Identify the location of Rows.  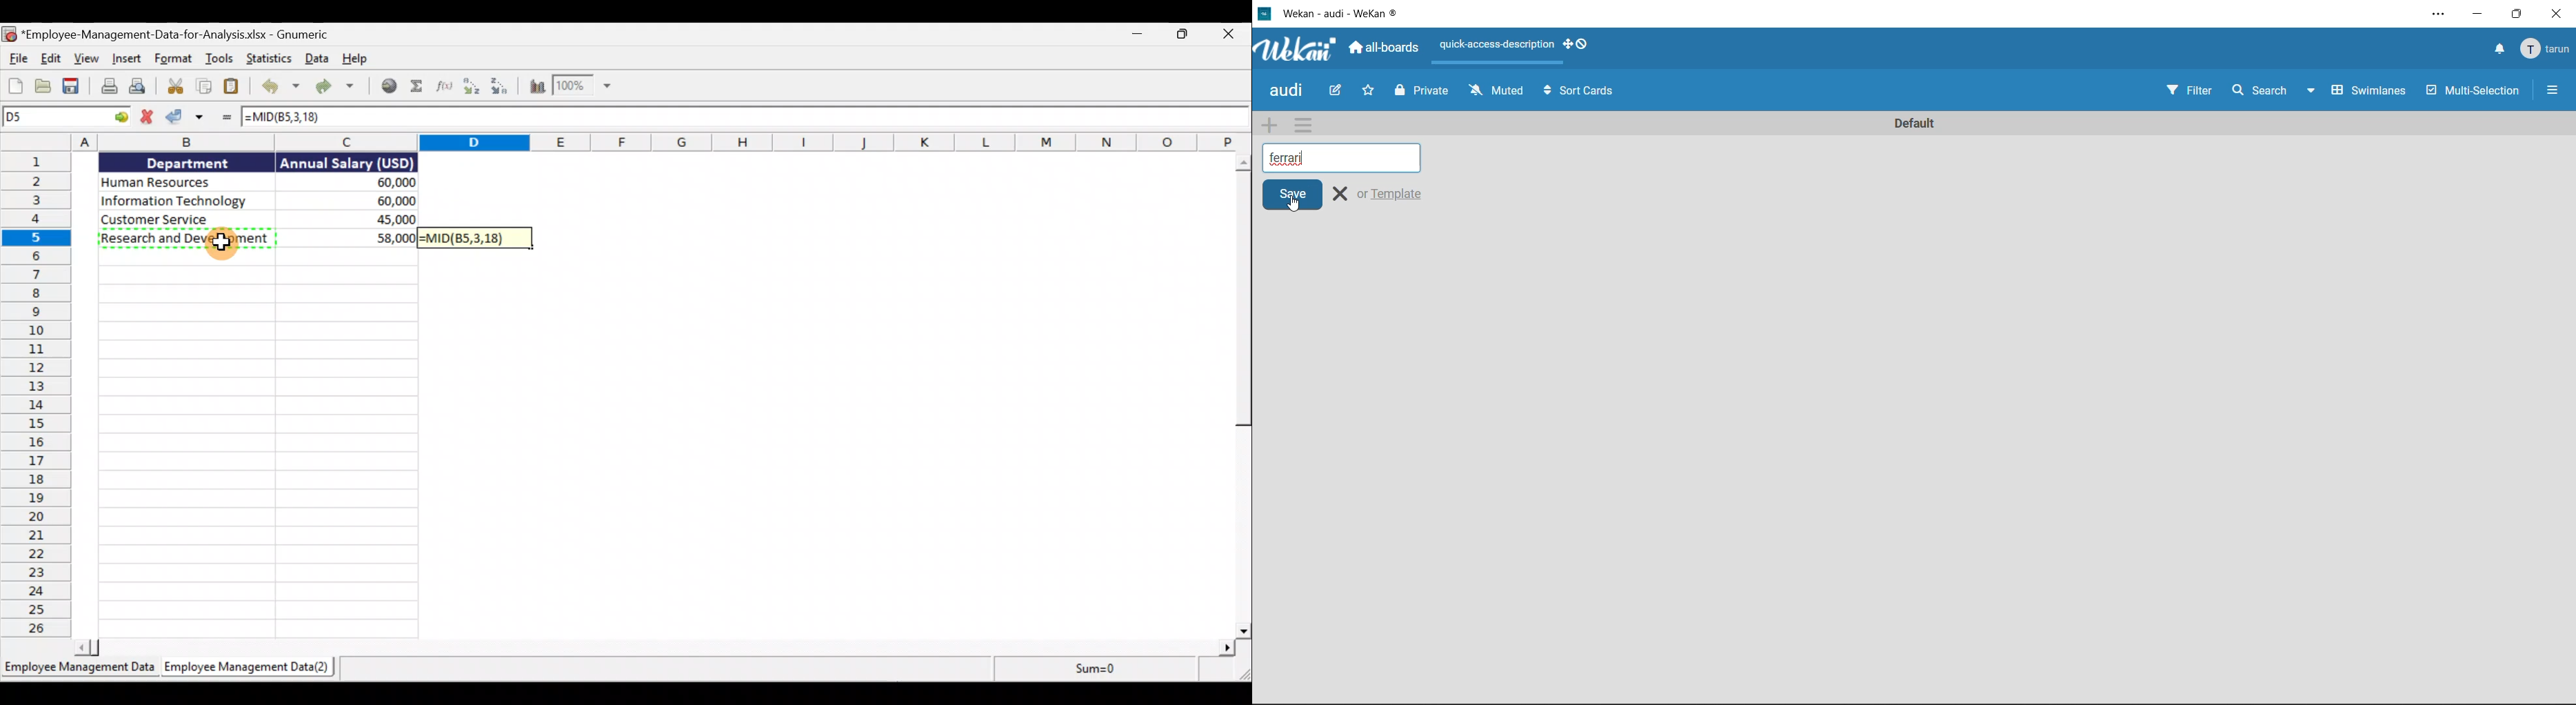
(35, 396).